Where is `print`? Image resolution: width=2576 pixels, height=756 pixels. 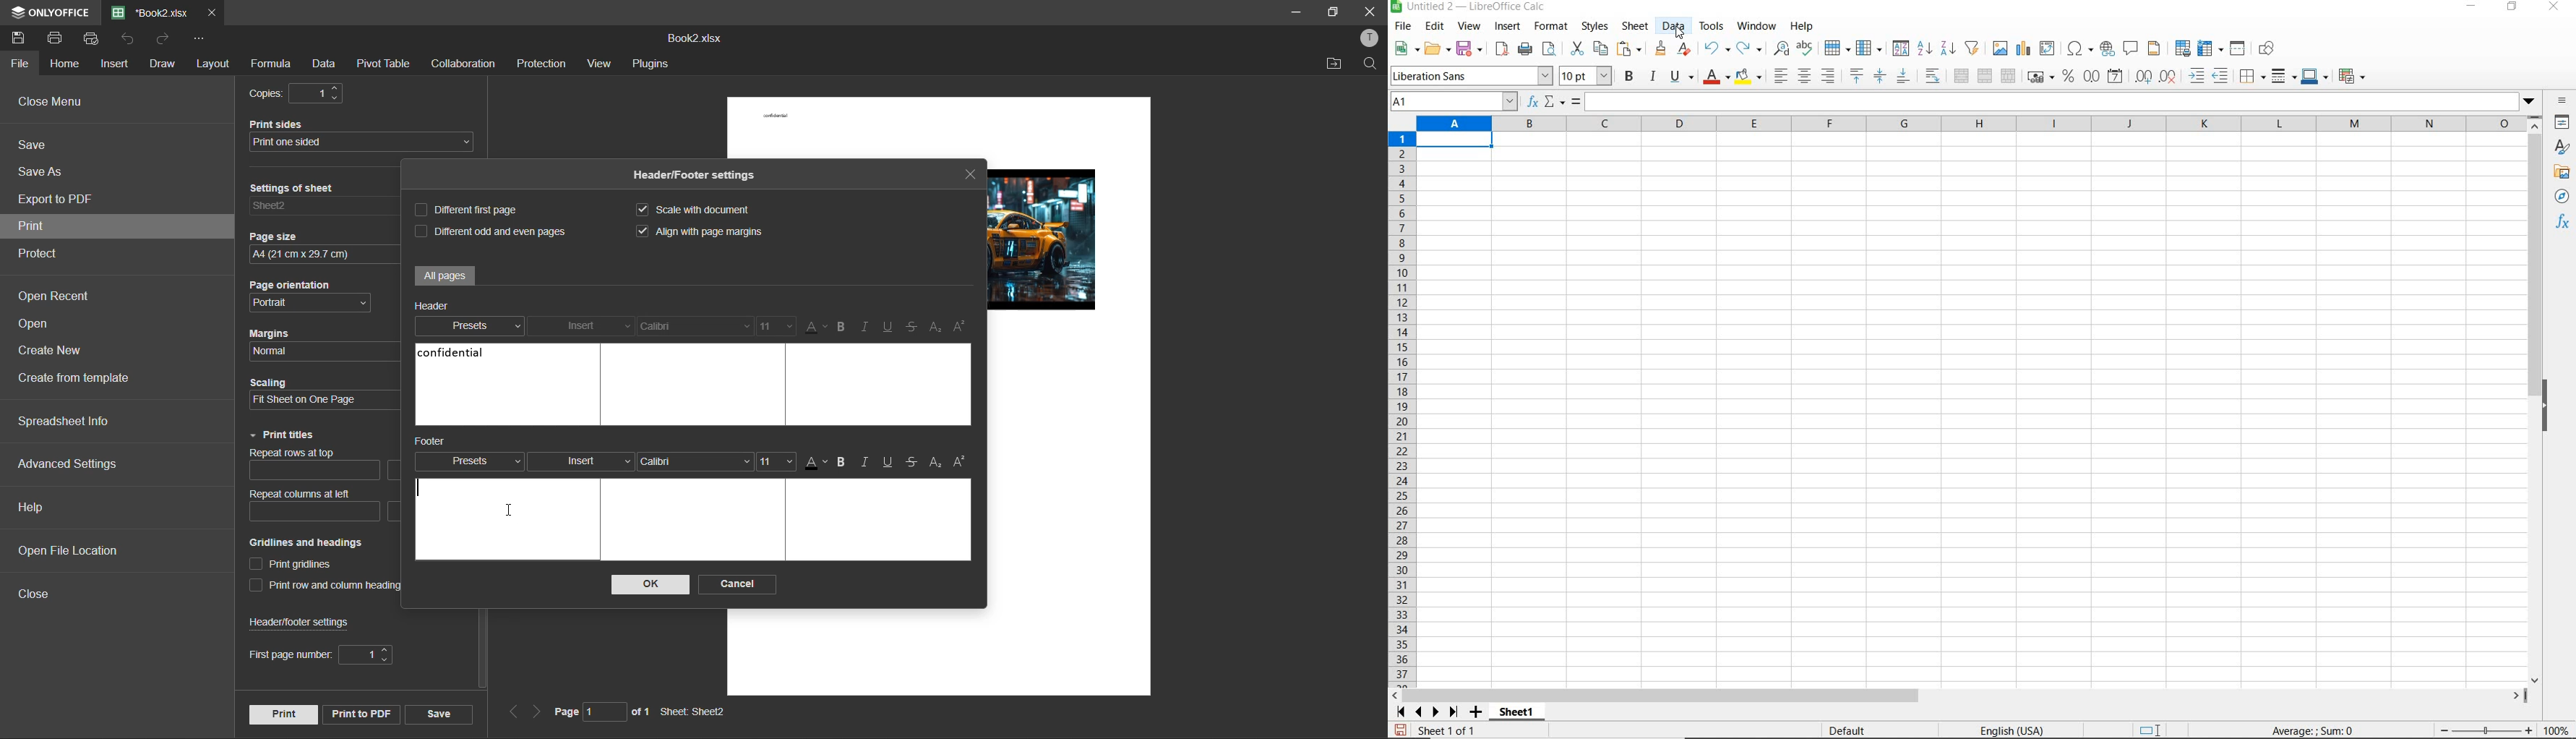 print is located at coordinates (31, 227).